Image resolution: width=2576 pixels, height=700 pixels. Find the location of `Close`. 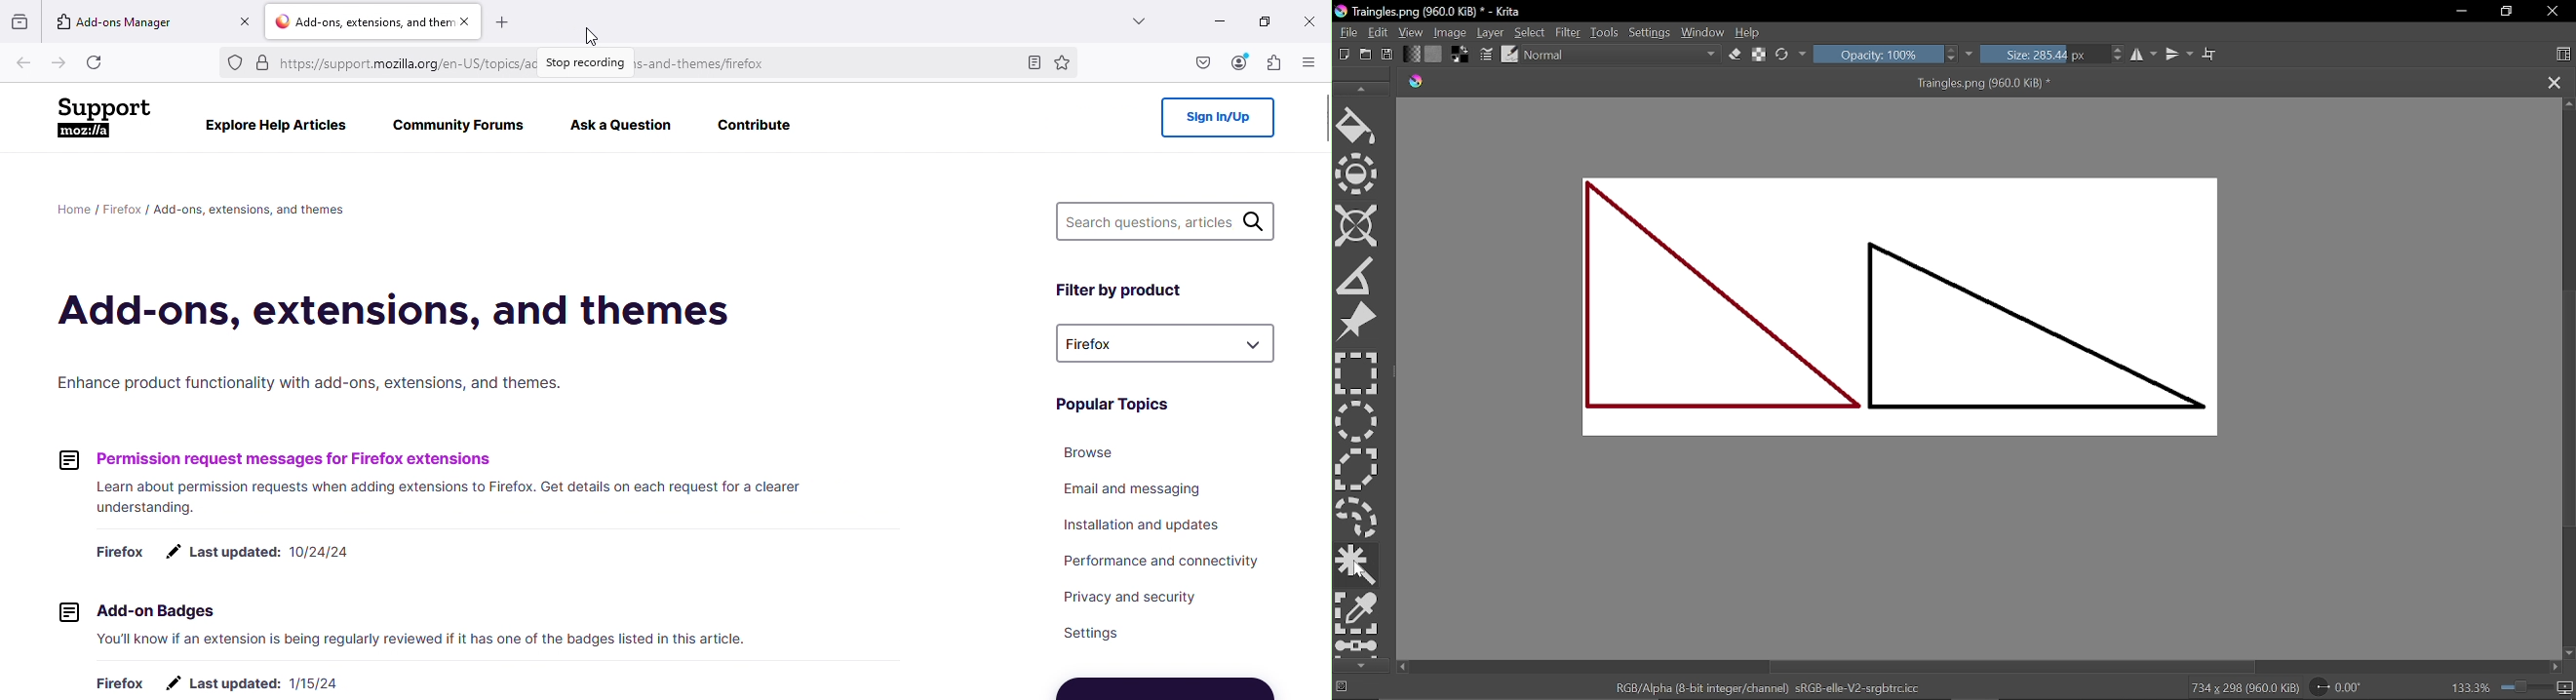

Close is located at coordinates (2554, 11).